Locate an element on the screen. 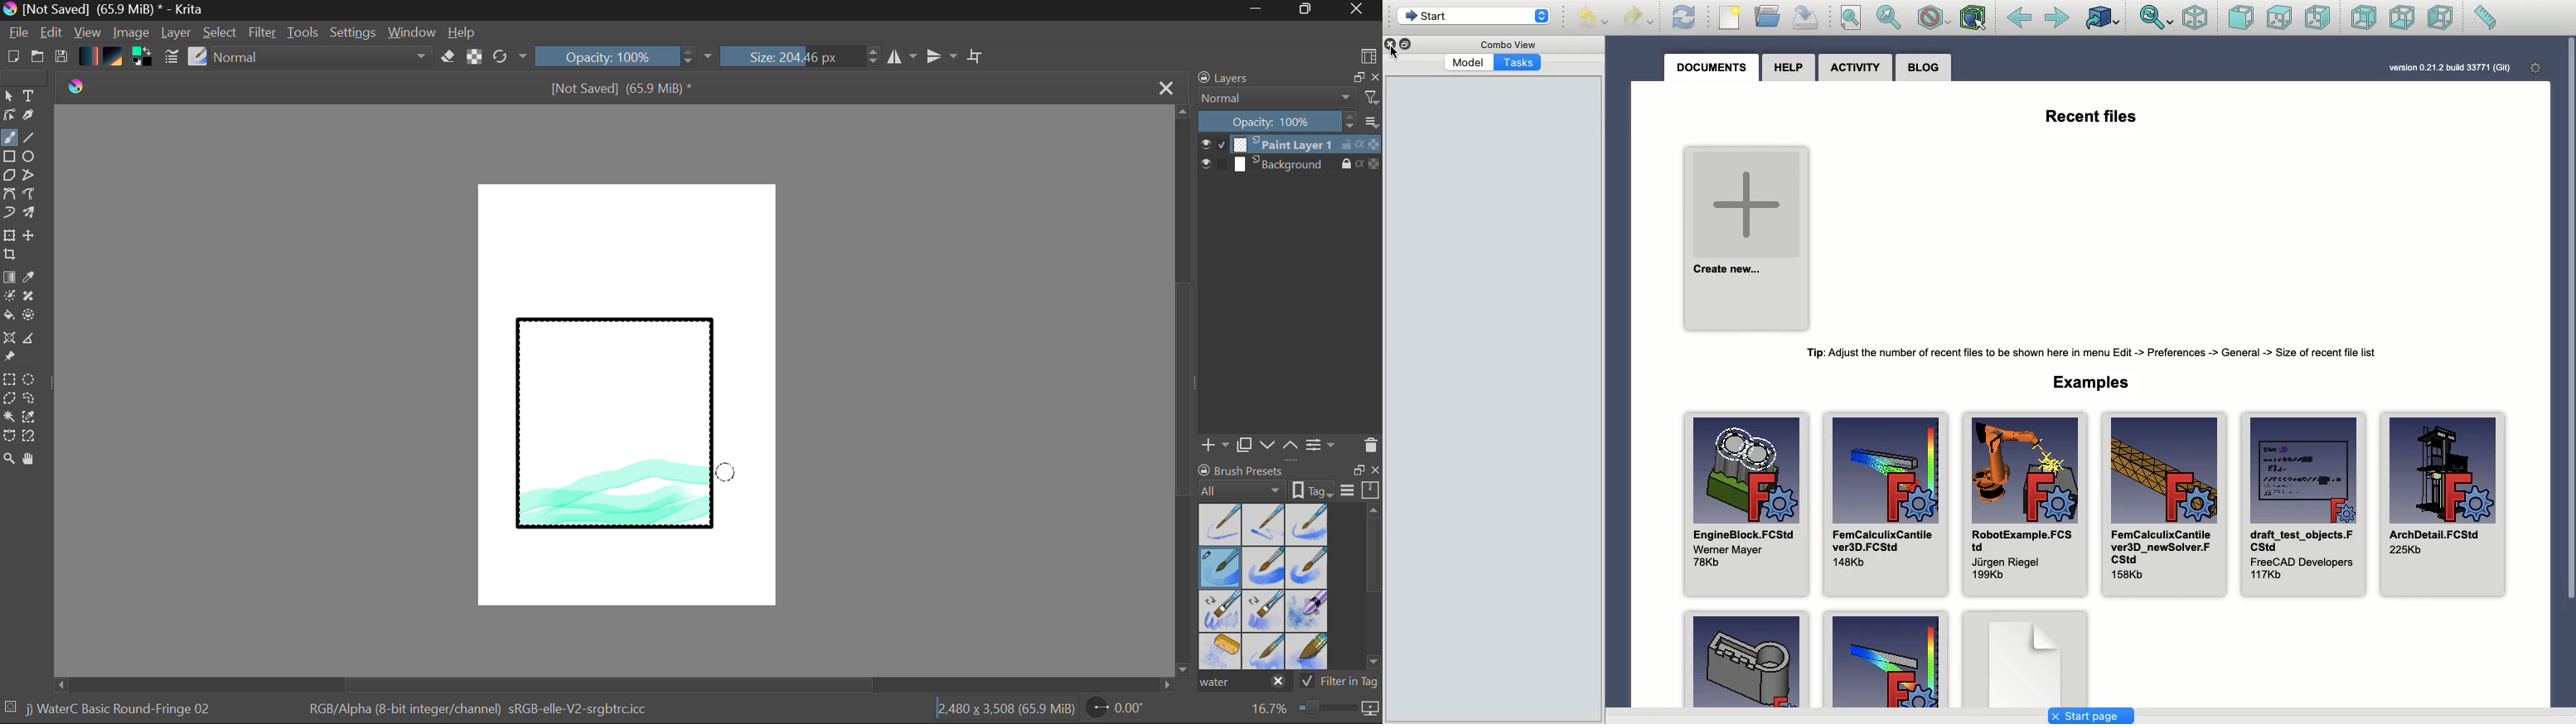 The width and height of the screenshot is (2576, 728). version 0.21.2 build 33771 (Git) is located at coordinates (2448, 66).